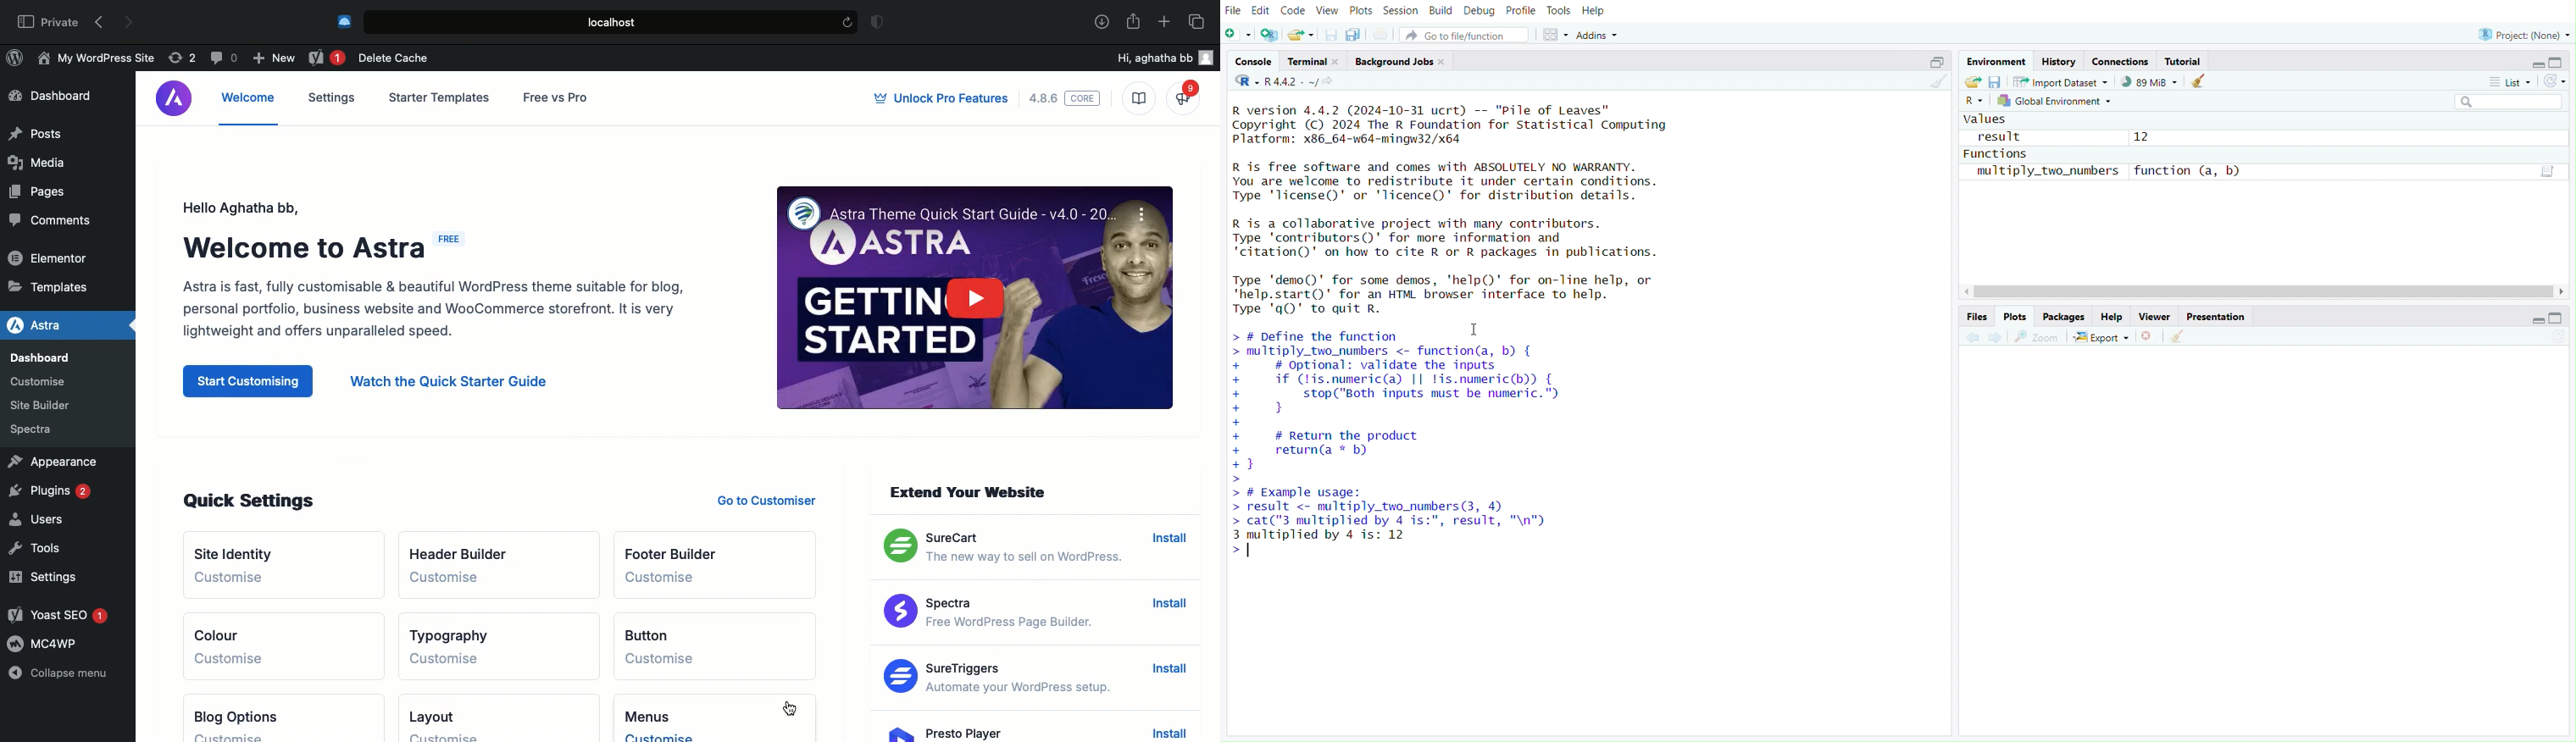  Describe the element at coordinates (248, 211) in the screenshot. I see `Hello user` at that location.